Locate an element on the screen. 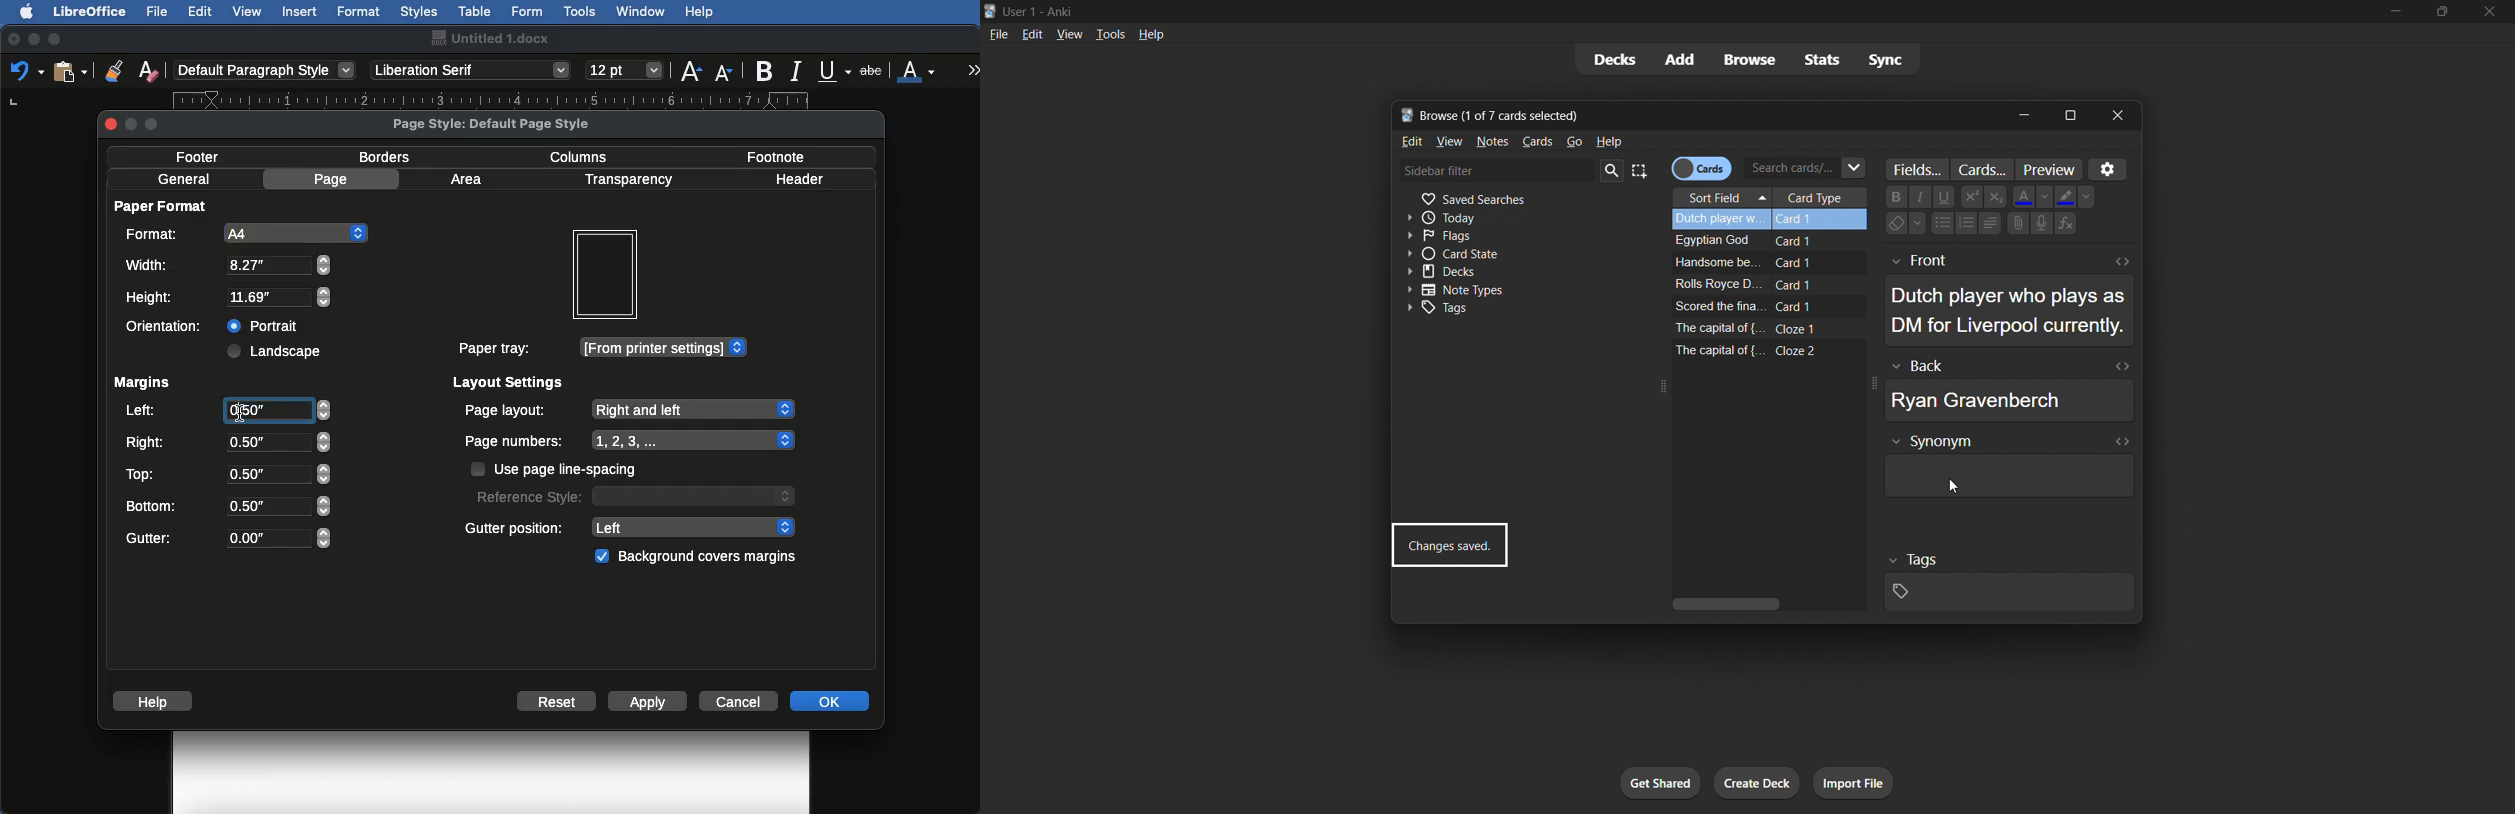 The height and width of the screenshot is (840, 2520). Reset is located at coordinates (557, 703).